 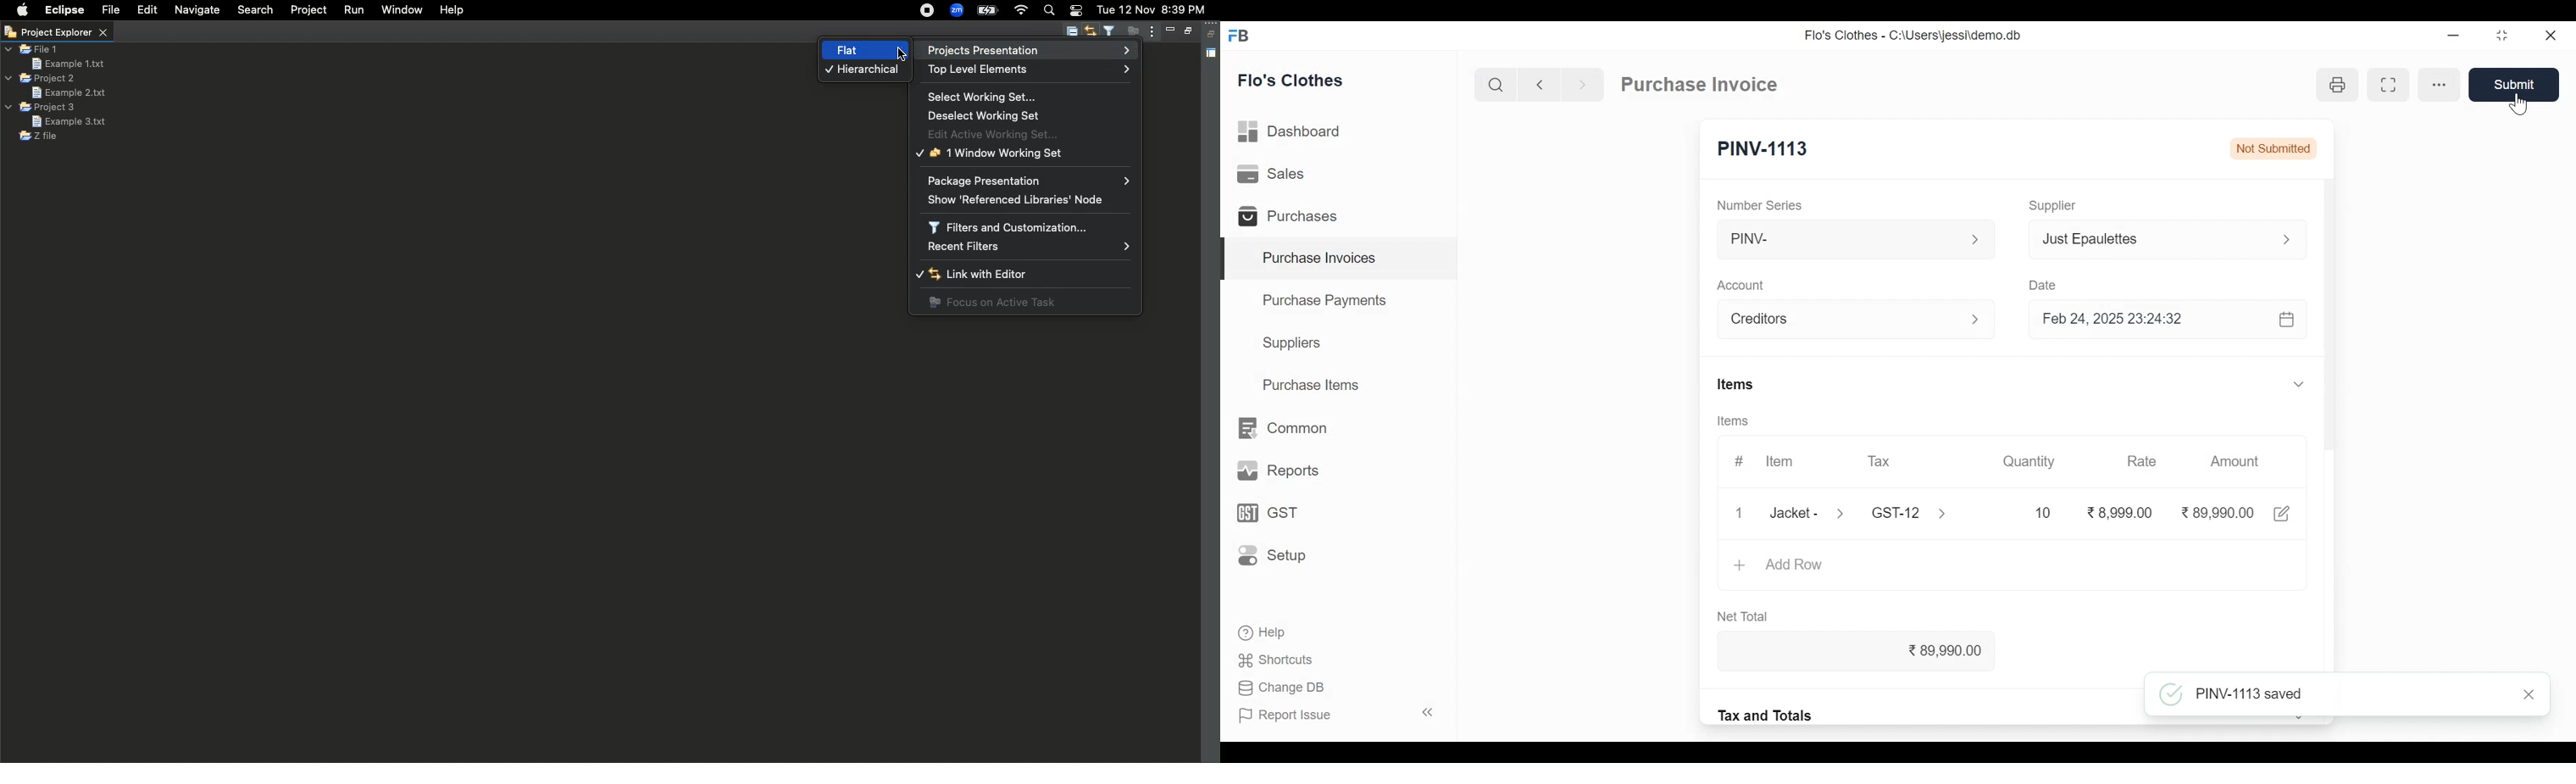 I want to click on Print, so click(x=2336, y=84).